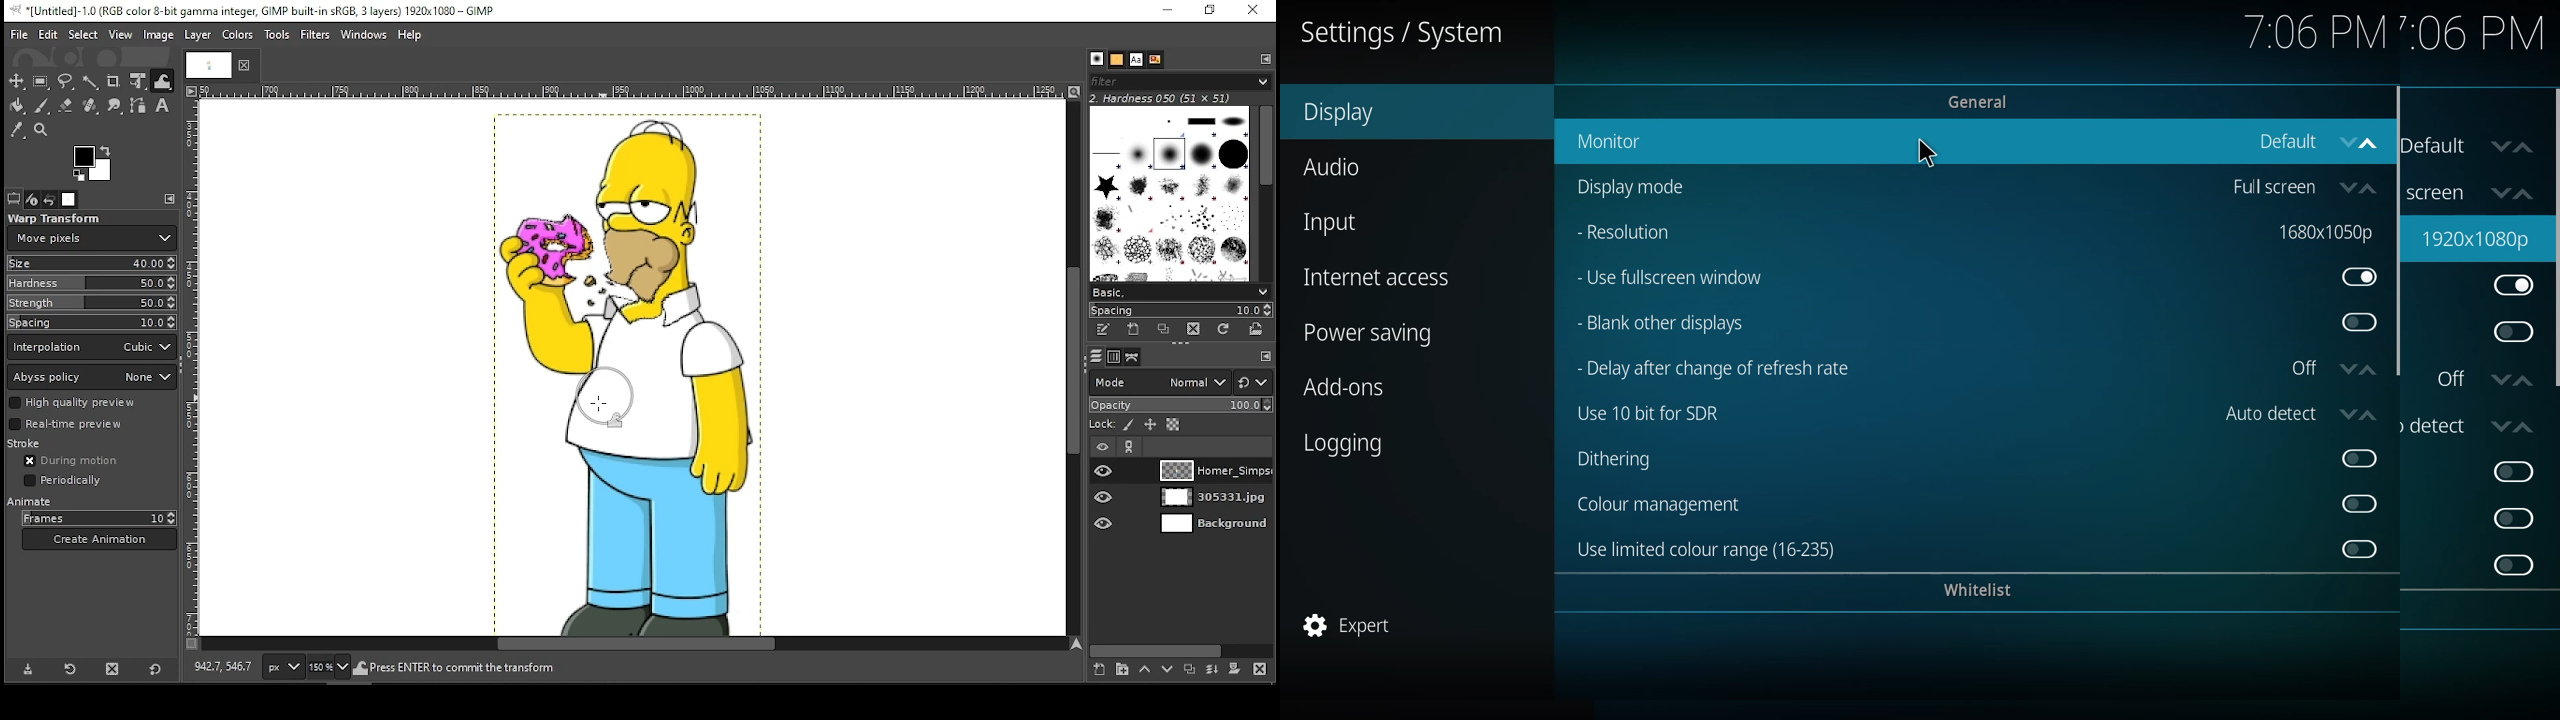 This screenshot has height=728, width=2576. What do you see at coordinates (1744, 365) in the screenshot?
I see `delay after change of refresh rate` at bounding box center [1744, 365].